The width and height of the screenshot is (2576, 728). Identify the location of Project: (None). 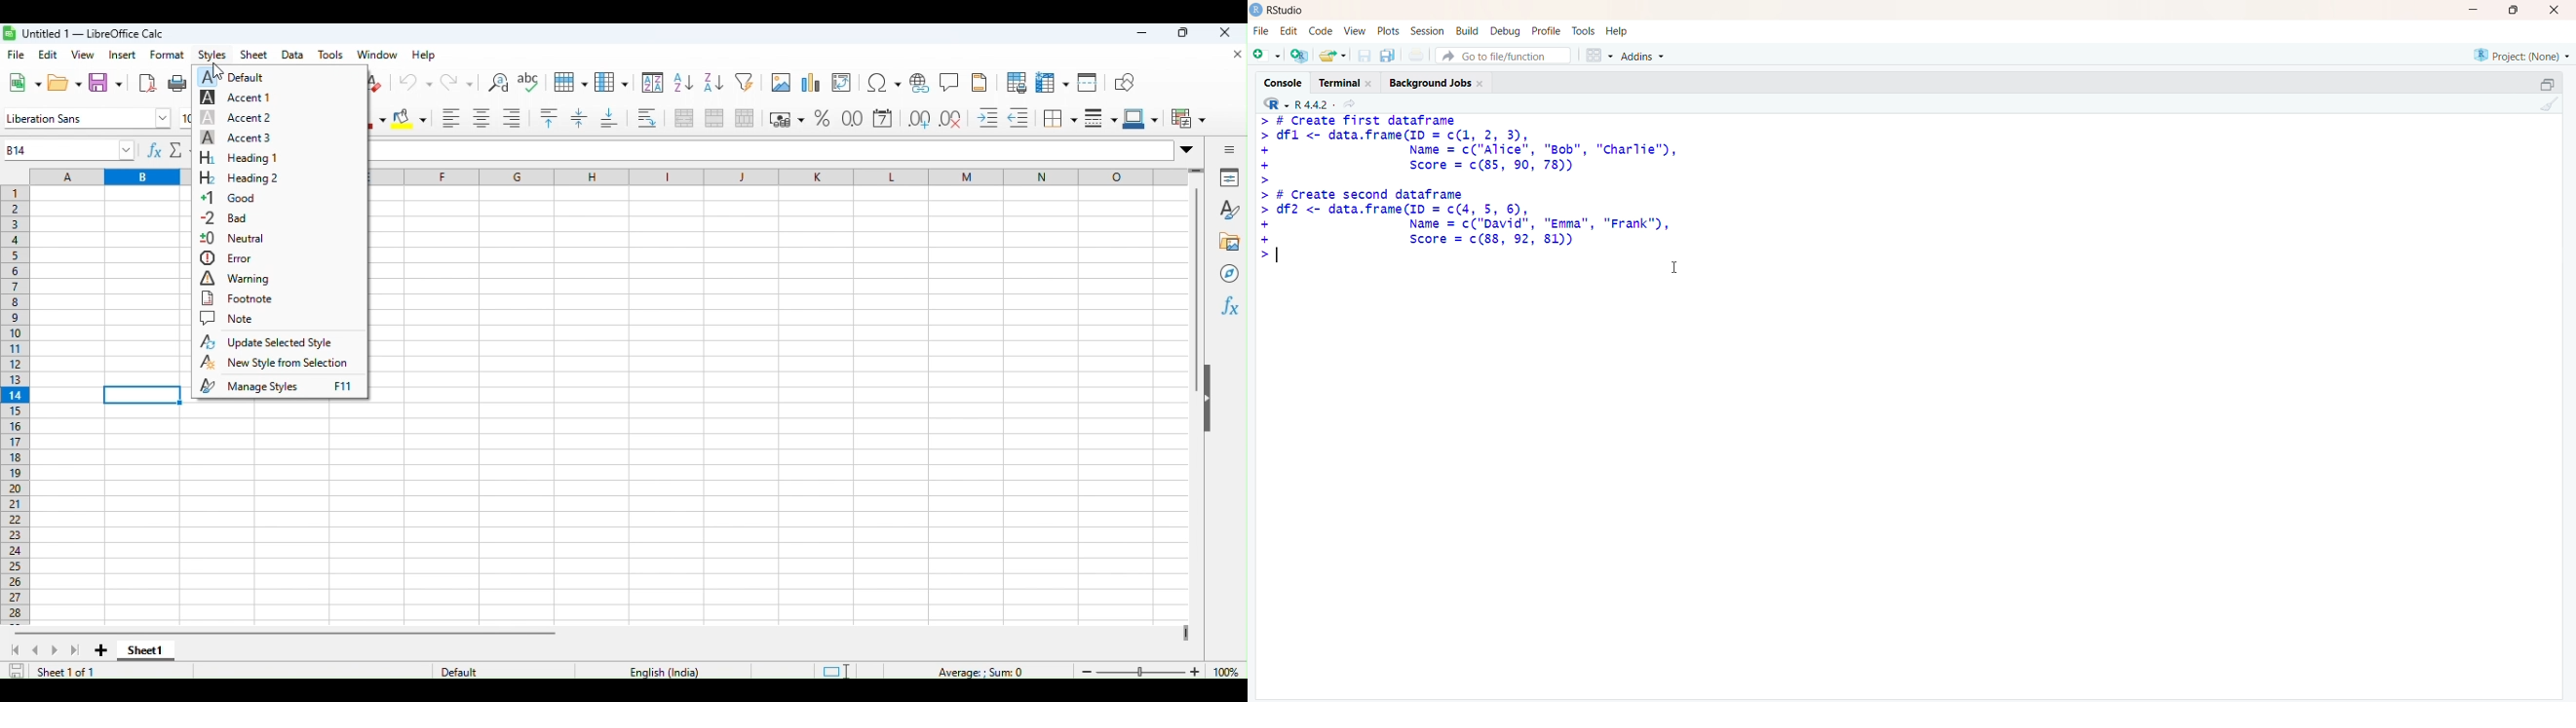
(2522, 55).